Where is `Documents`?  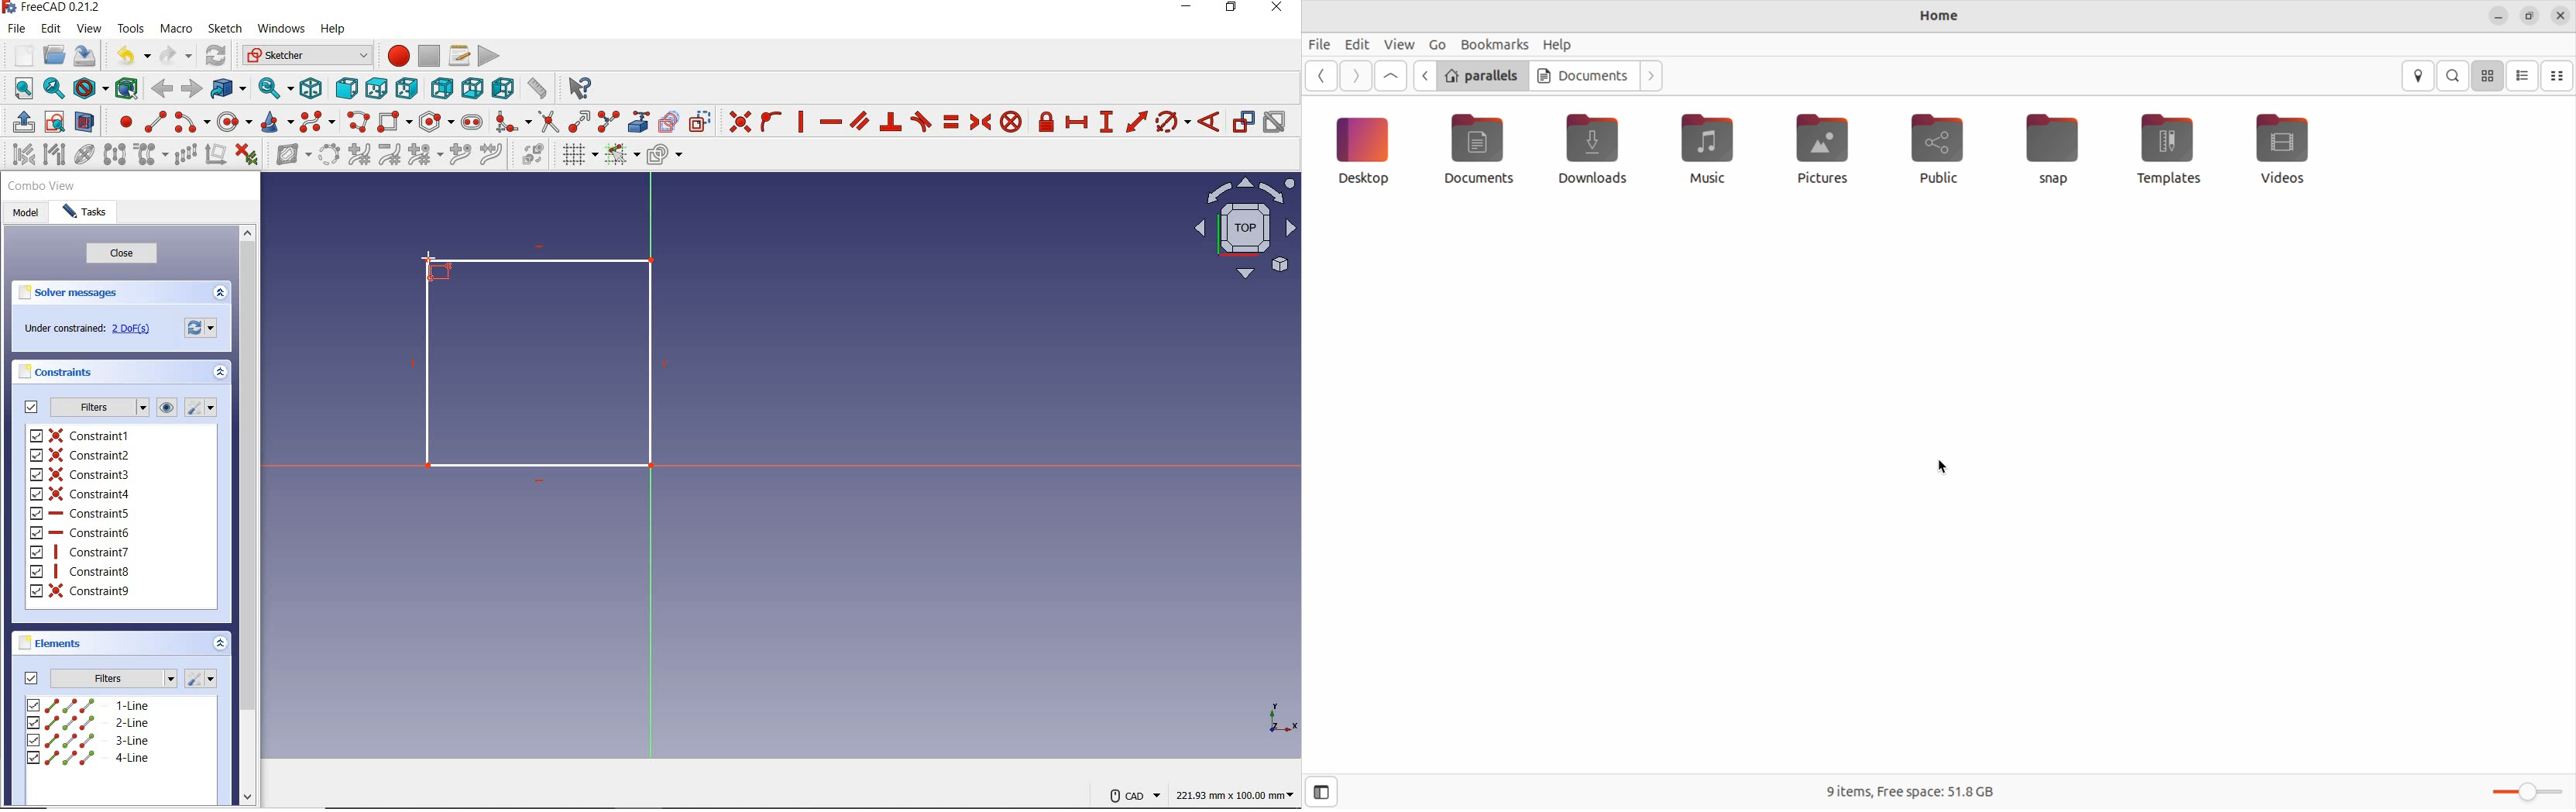 Documents is located at coordinates (1585, 76).